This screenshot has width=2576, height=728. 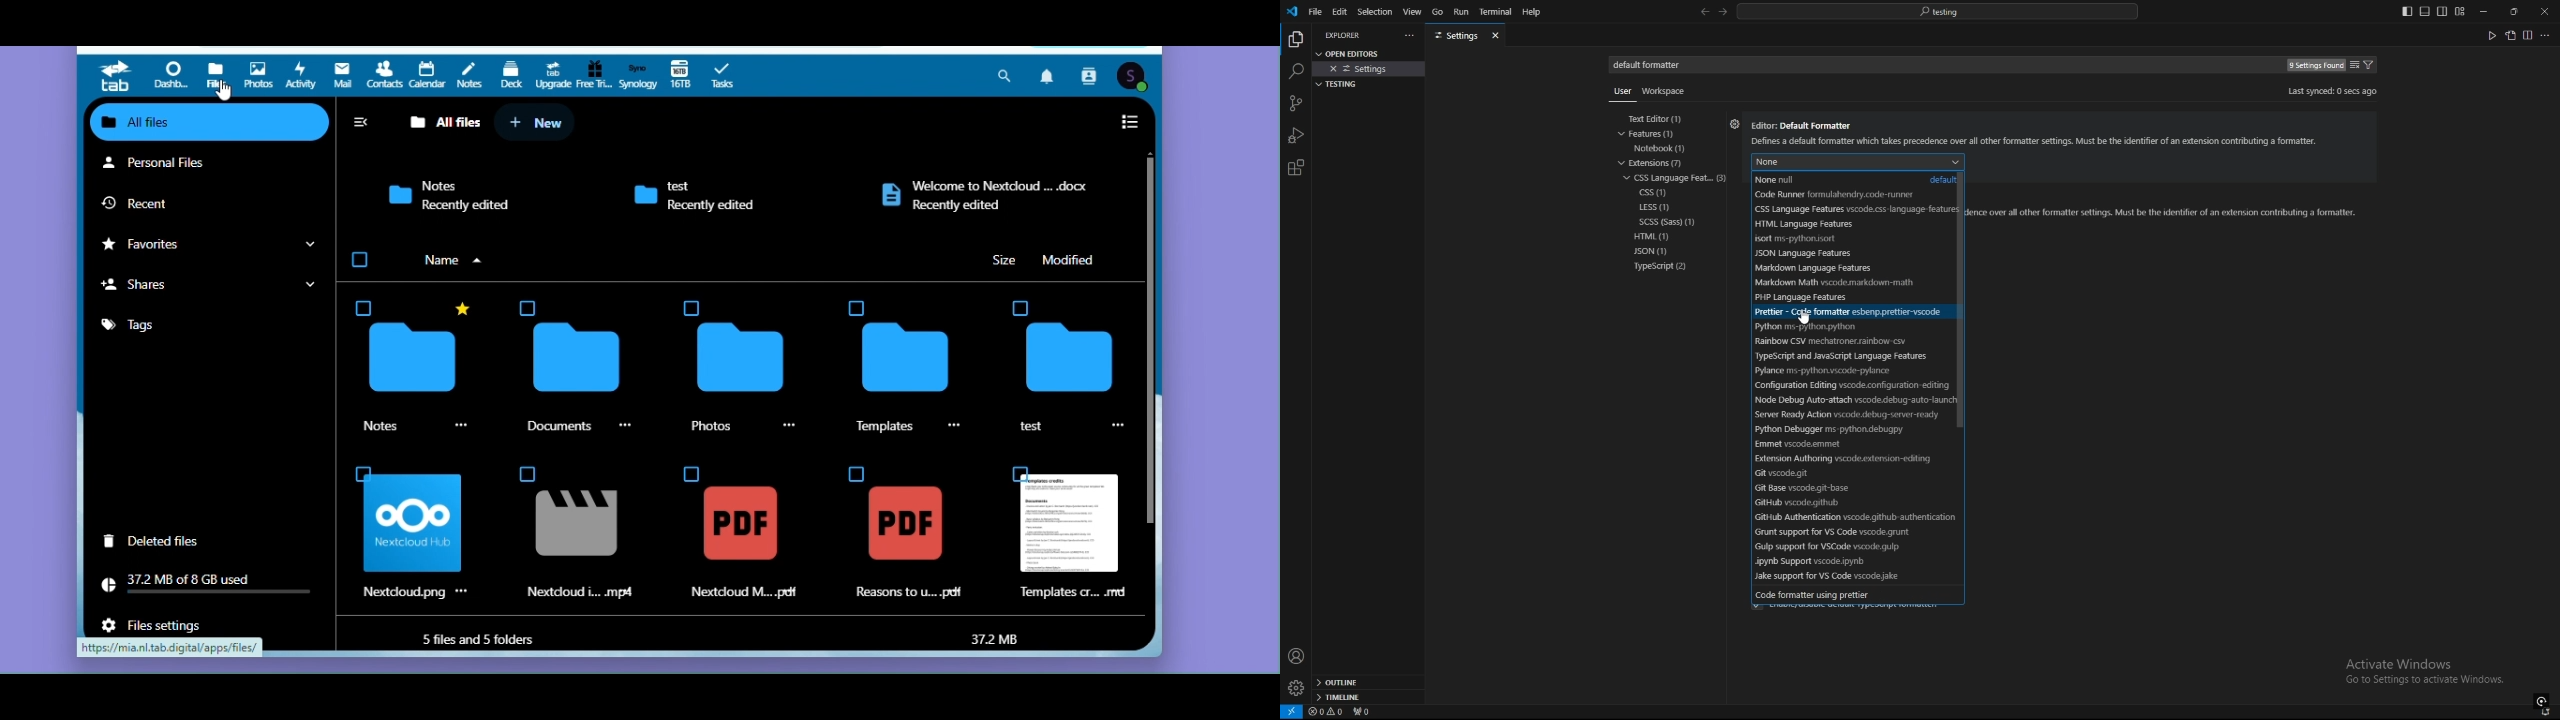 What do you see at coordinates (2331, 91) in the screenshot?
I see `Last synced: 0 secs ago` at bounding box center [2331, 91].